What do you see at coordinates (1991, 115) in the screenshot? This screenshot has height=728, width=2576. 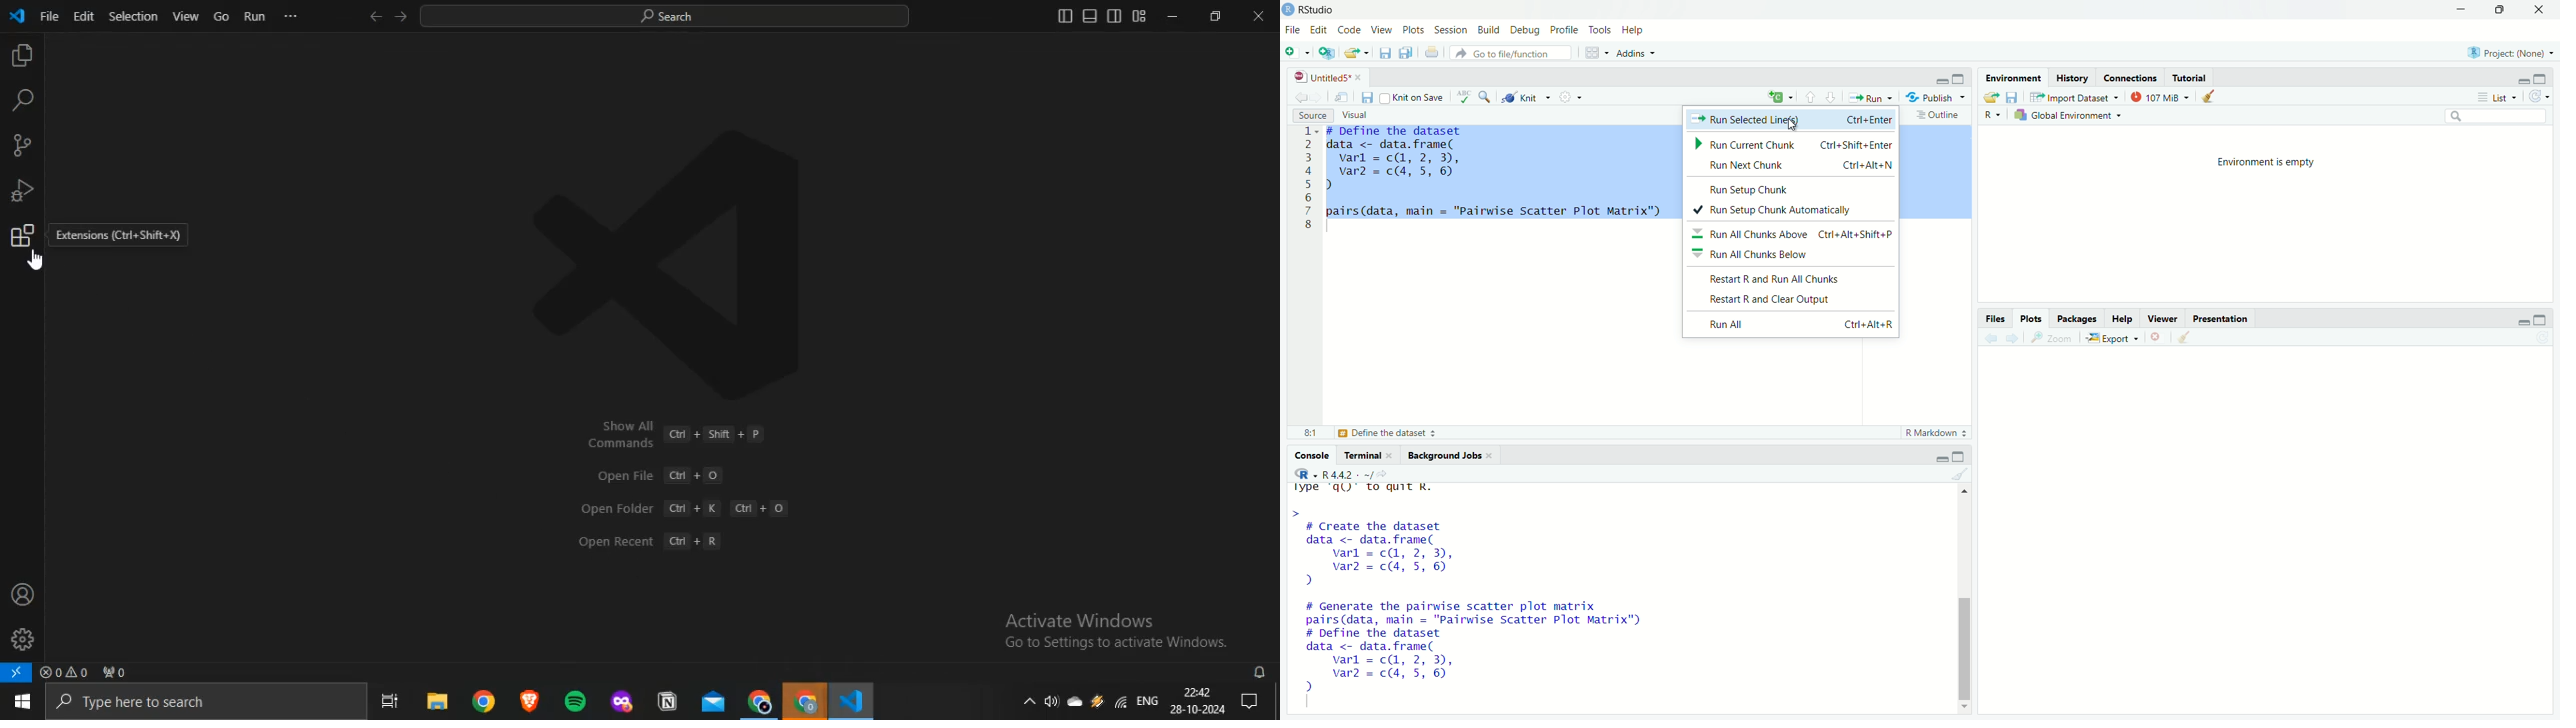 I see `R` at bounding box center [1991, 115].